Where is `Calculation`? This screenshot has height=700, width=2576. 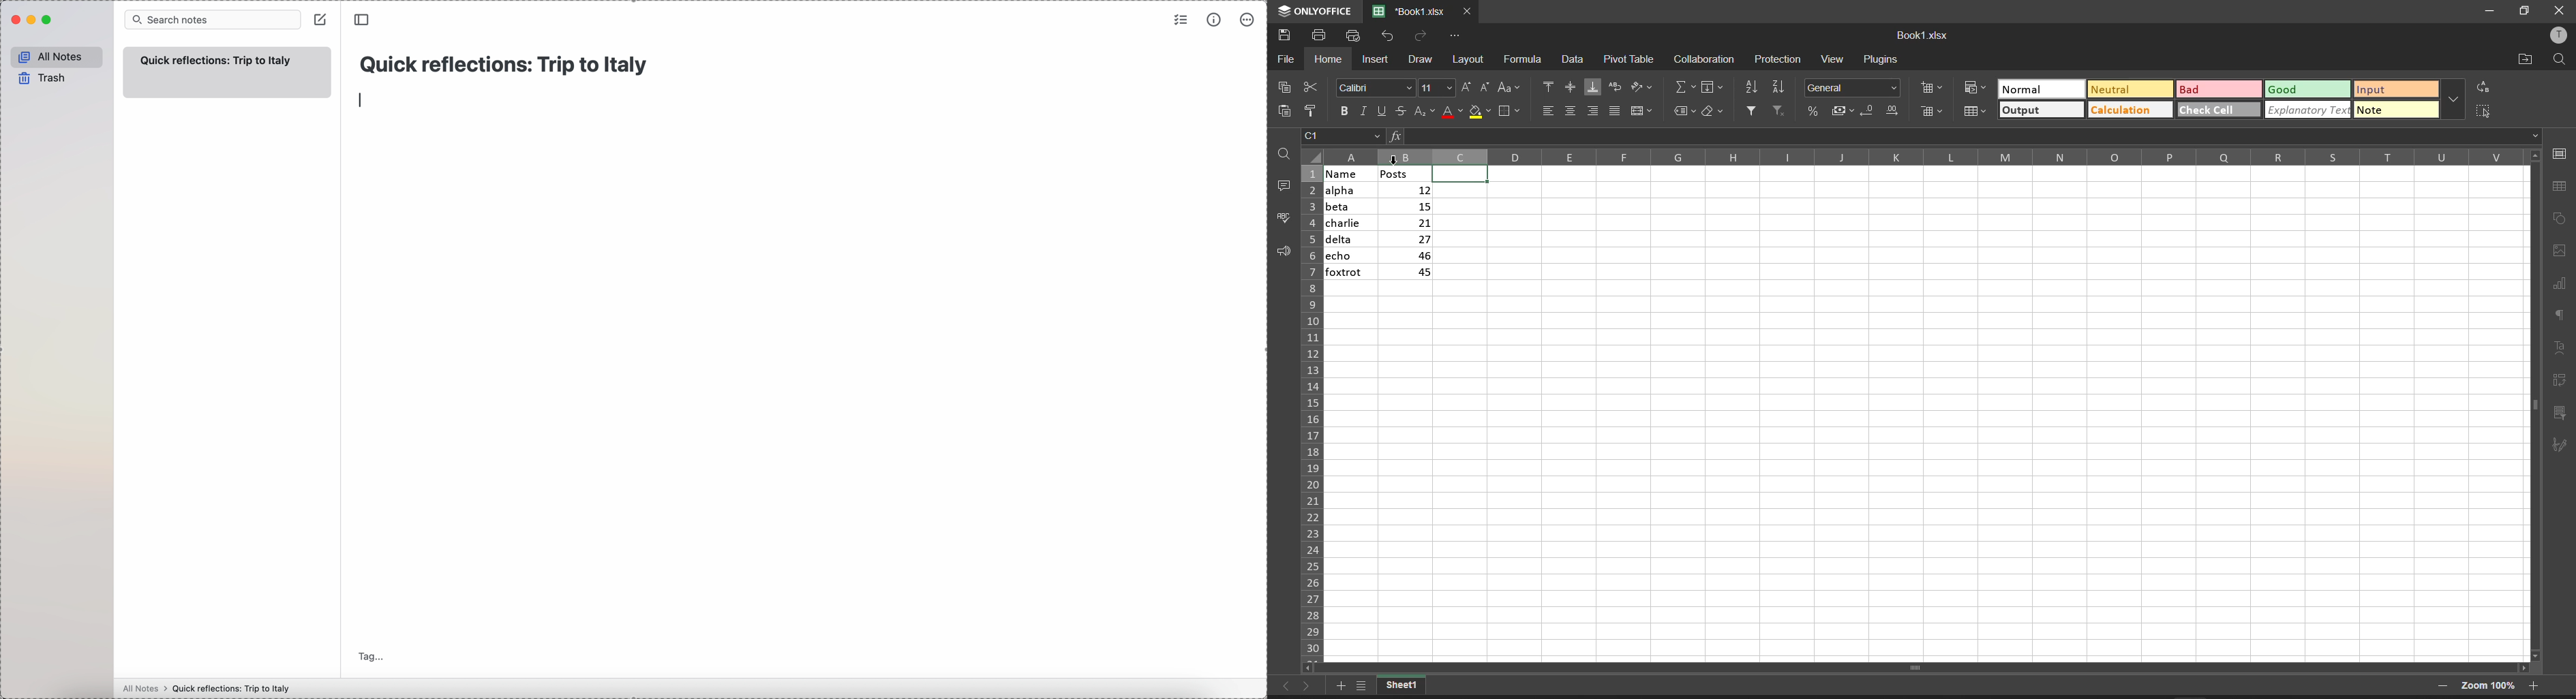
Calculation is located at coordinates (2123, 111).